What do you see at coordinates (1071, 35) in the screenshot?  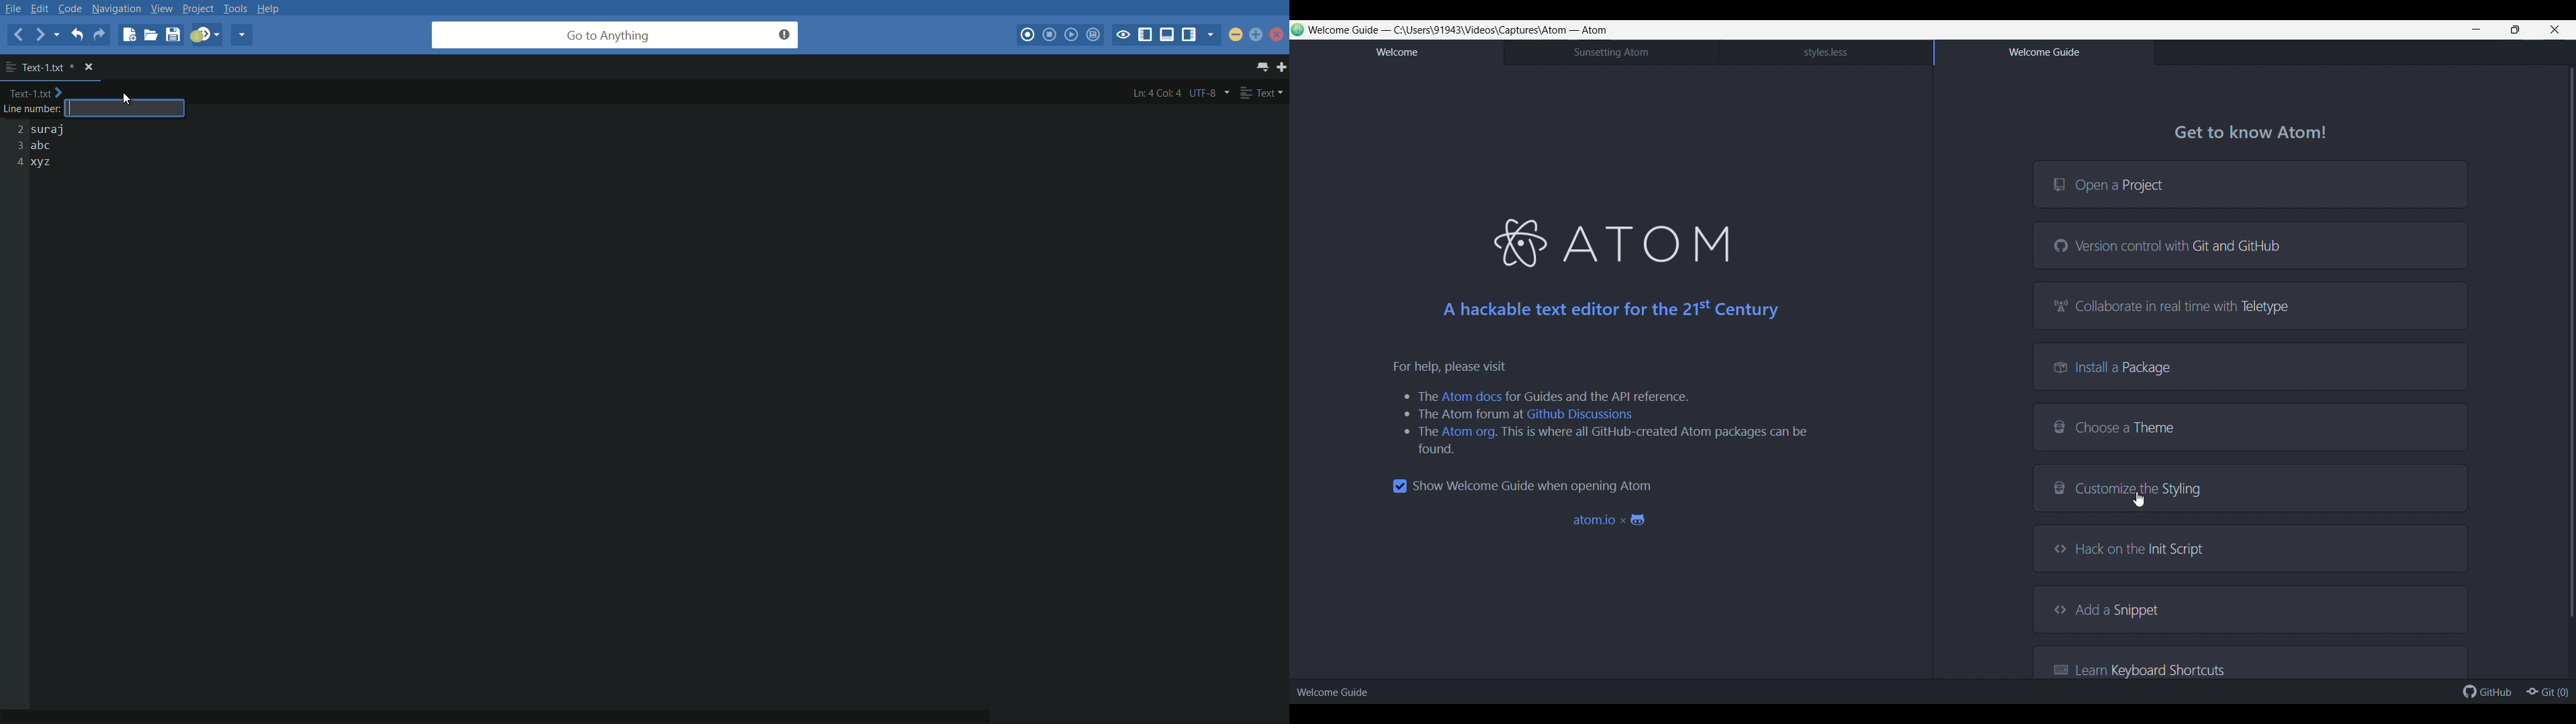 I see `play last macro` at bounding box center [1071, 35].